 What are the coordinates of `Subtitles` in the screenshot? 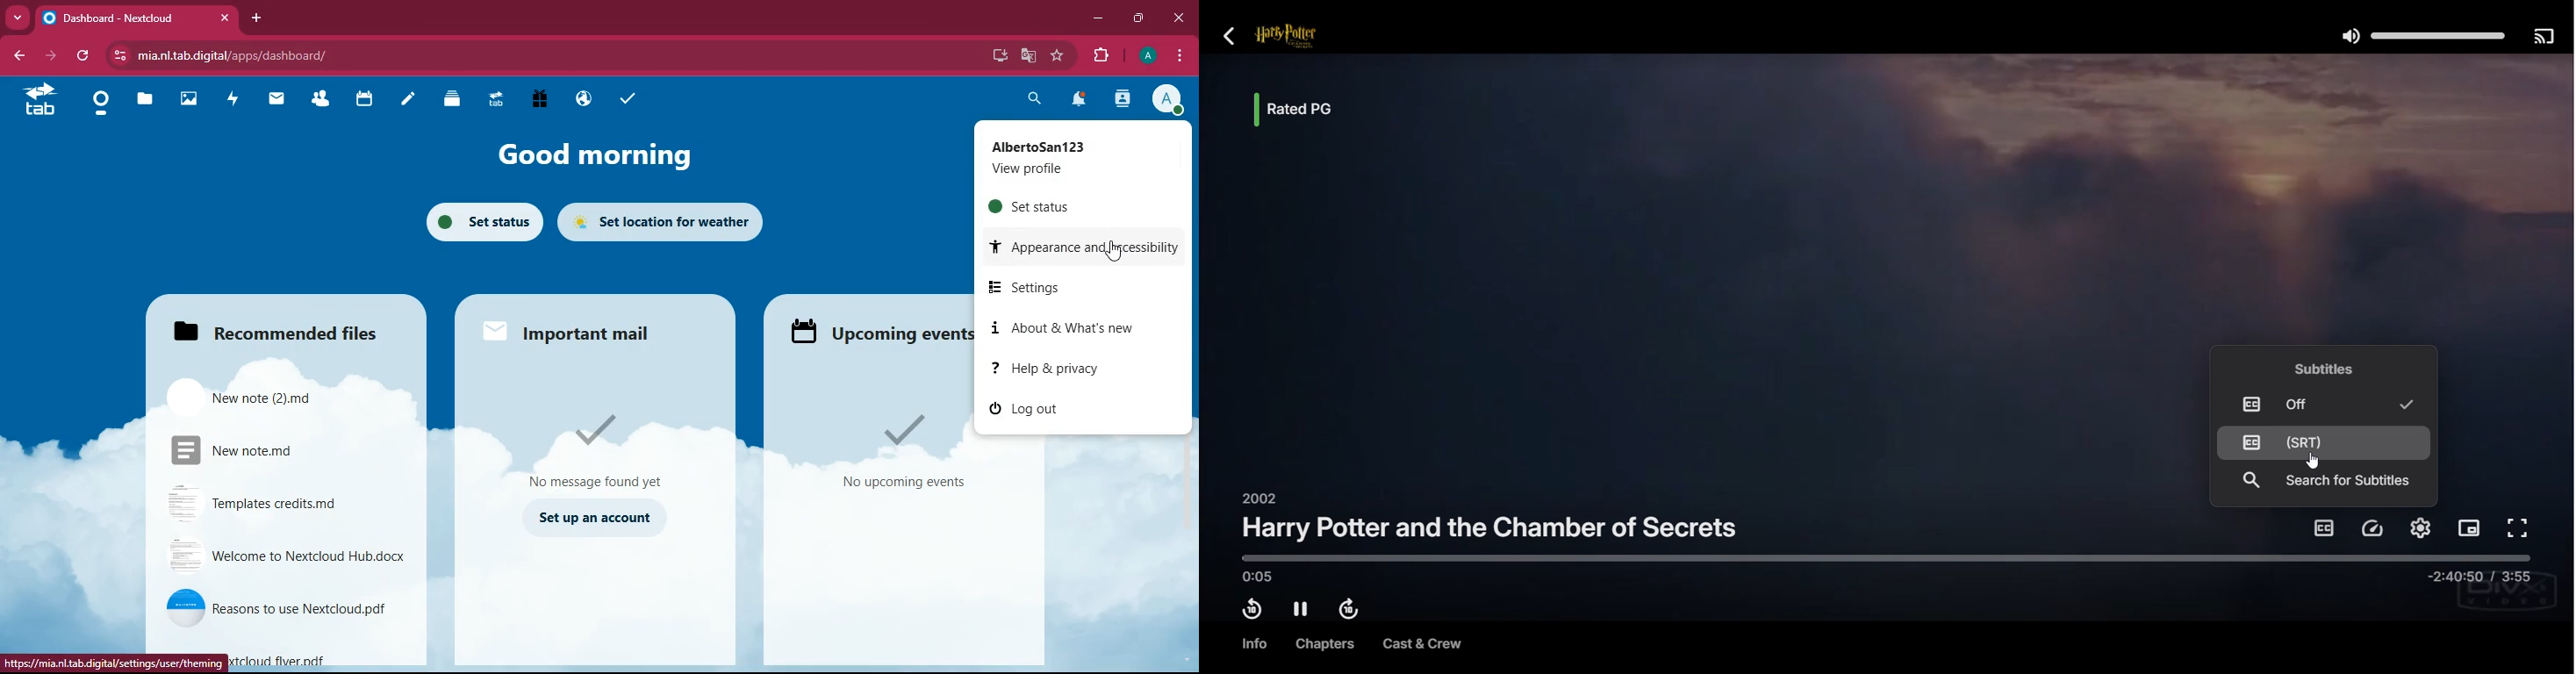 It's located at (2323, 528).